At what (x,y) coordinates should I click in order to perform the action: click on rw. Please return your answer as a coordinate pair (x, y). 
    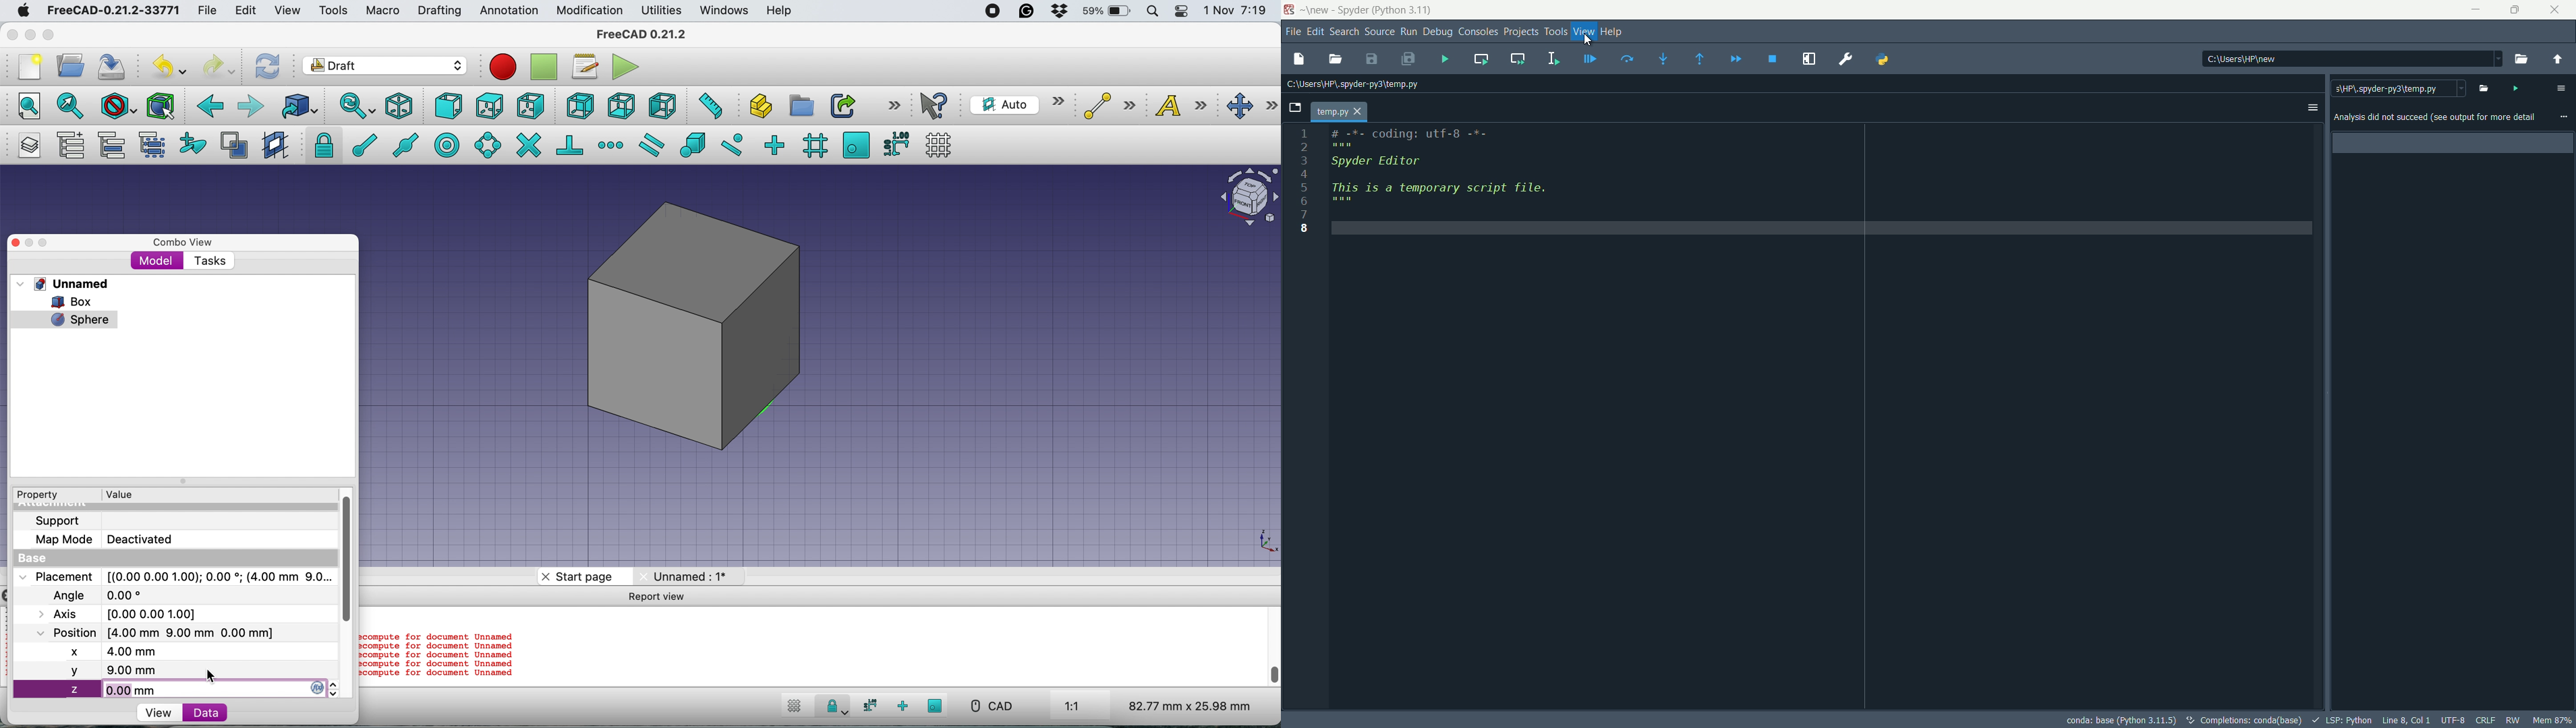
    Looking at the image, I should click on (2515, 720).